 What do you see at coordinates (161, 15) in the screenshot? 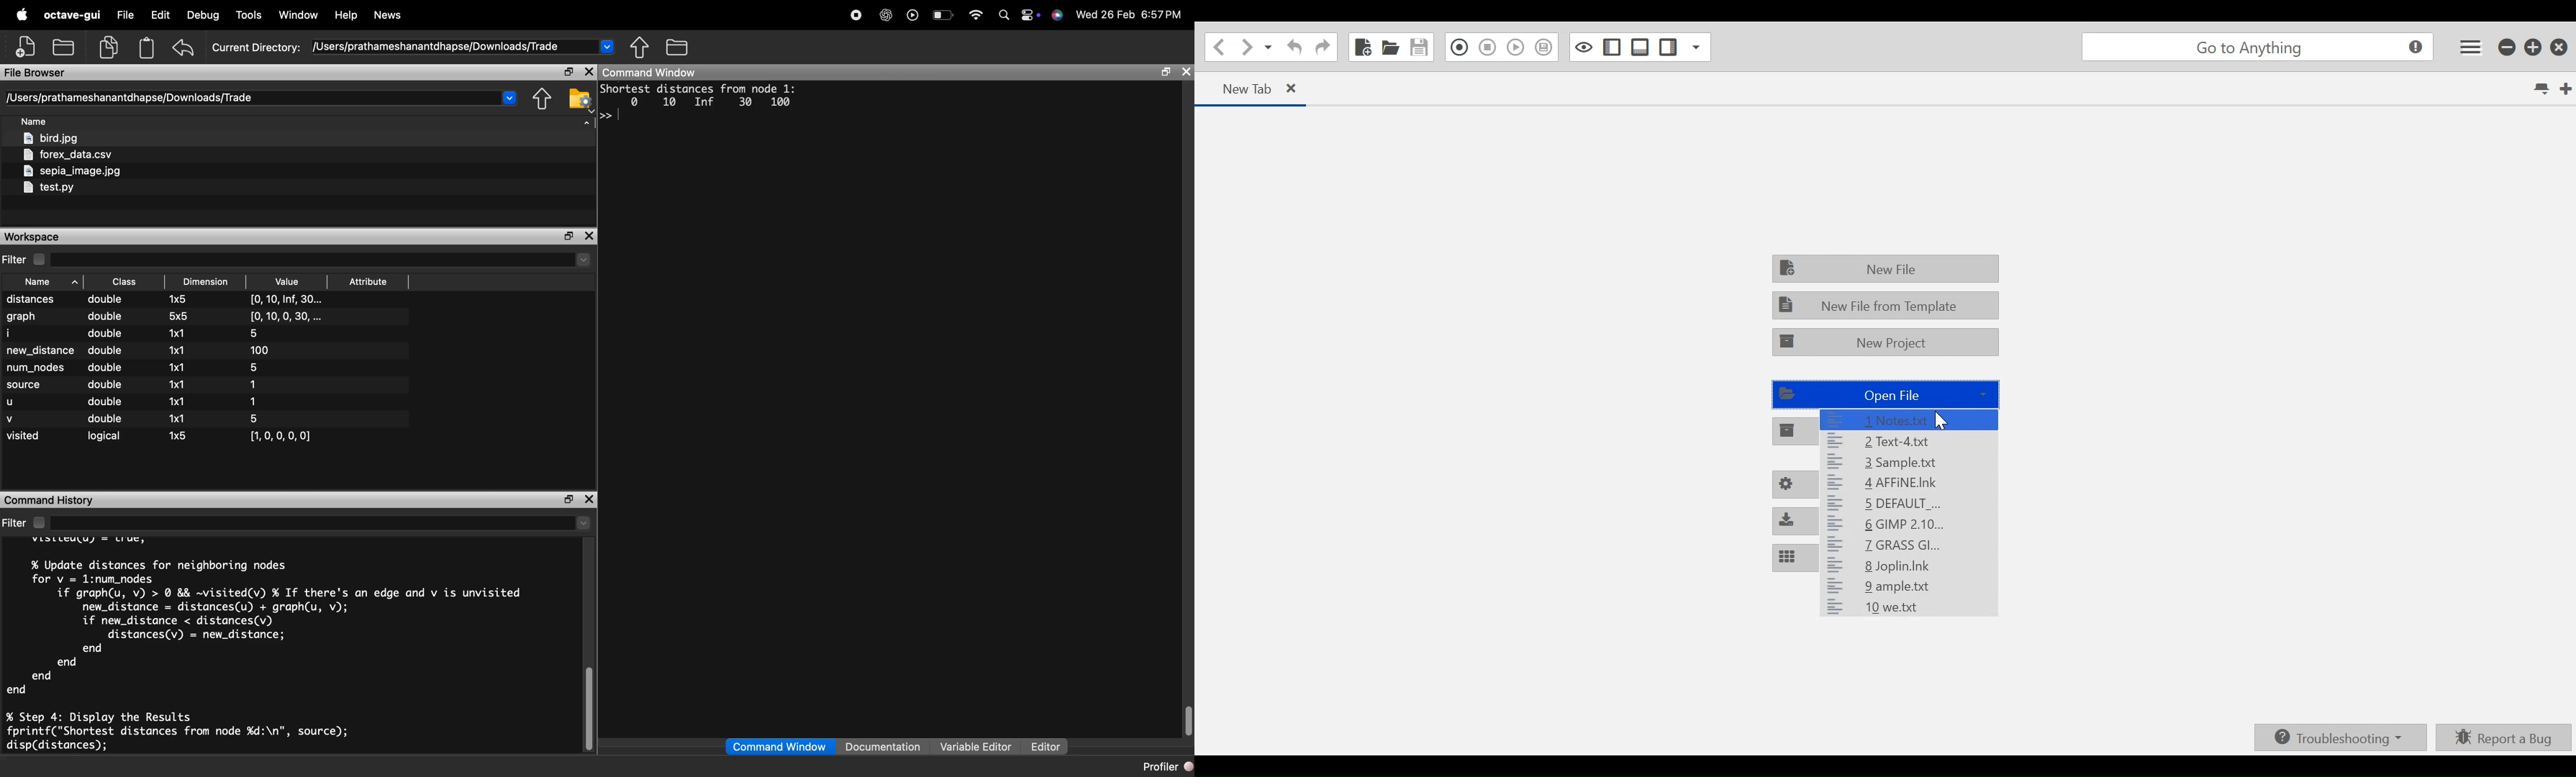
I see `edit` at bounding box center [161, 15].